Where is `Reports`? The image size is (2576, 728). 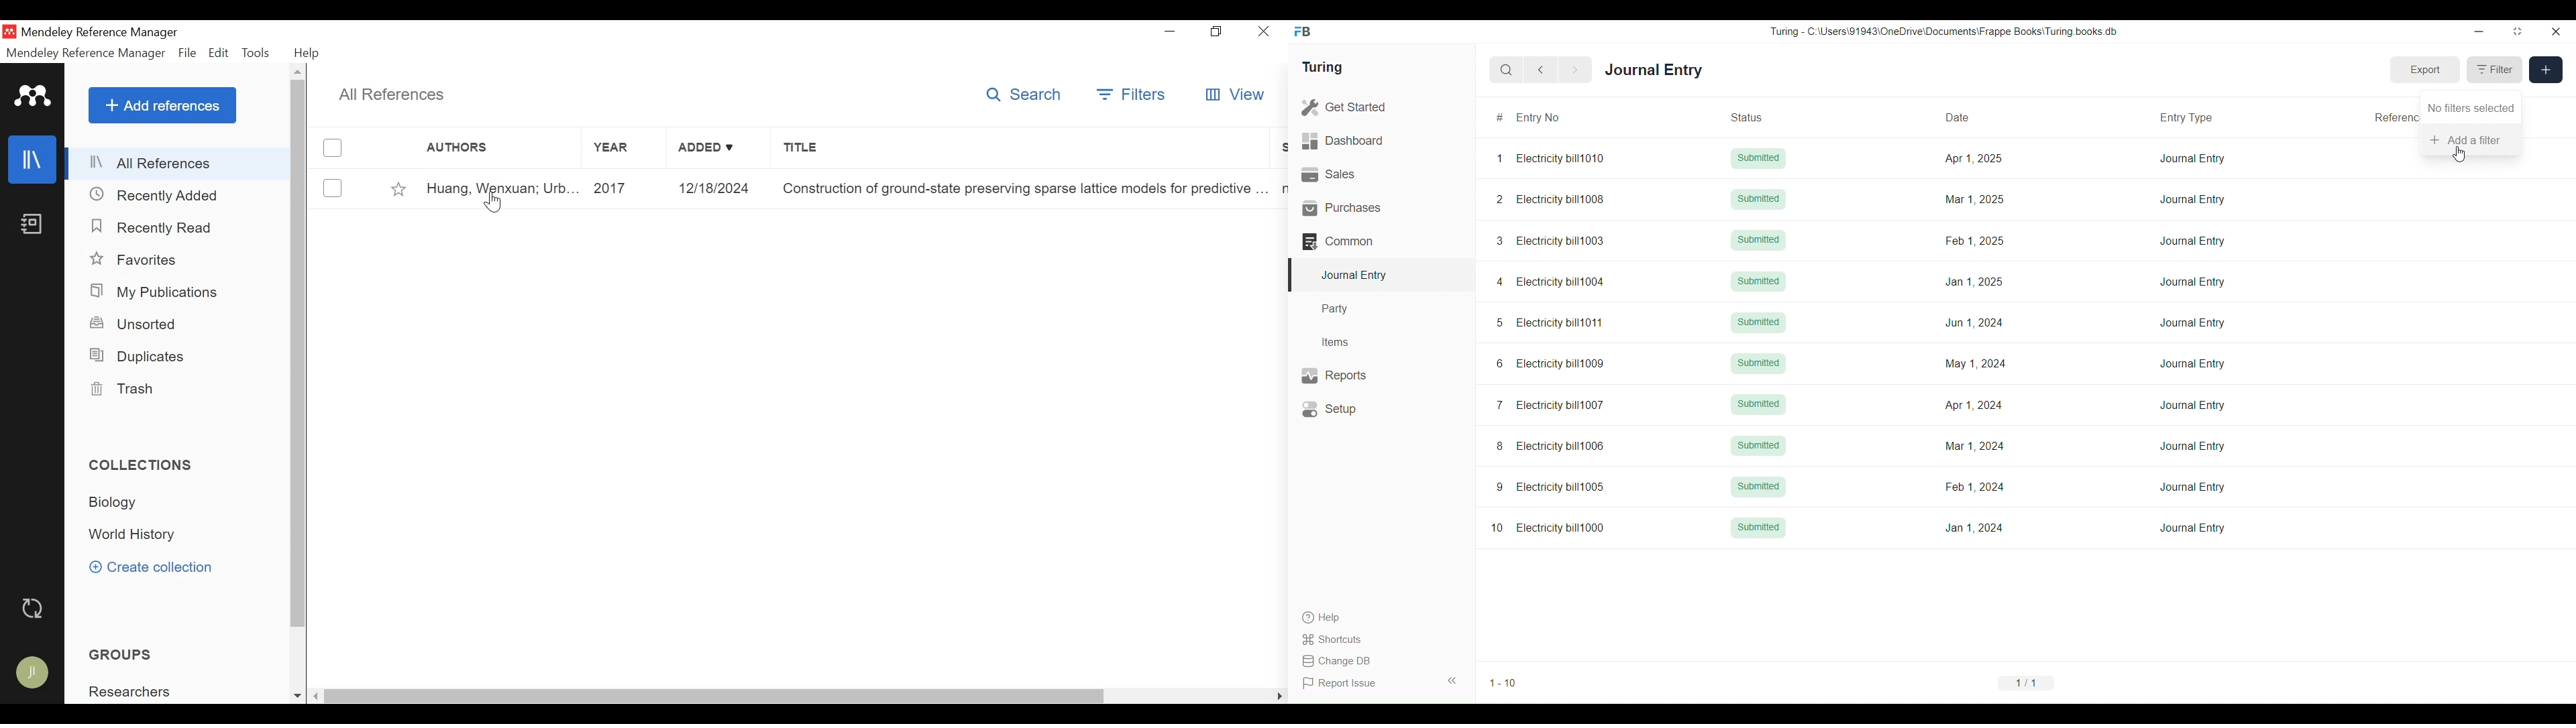
Reports is located at coordinates (1383, 375).